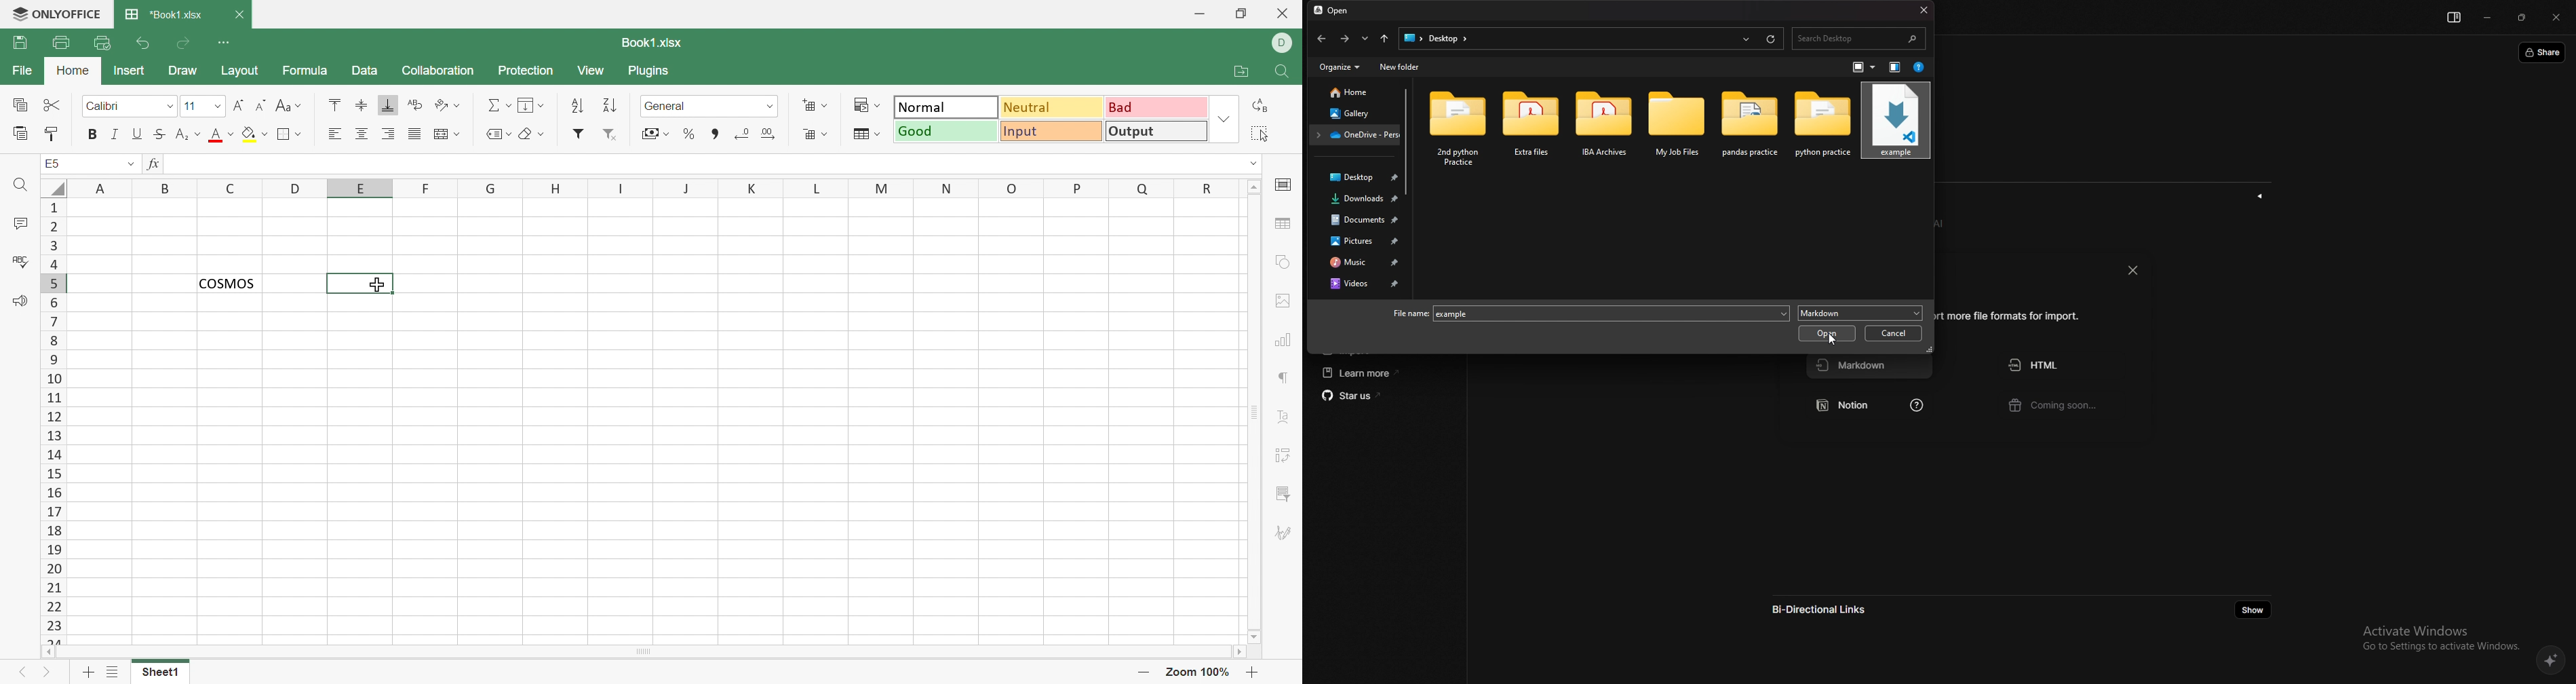  What do you see at coordinates (389, 105) in the screenshot?
I see `Align bottom` at bounding box center [389, 105].